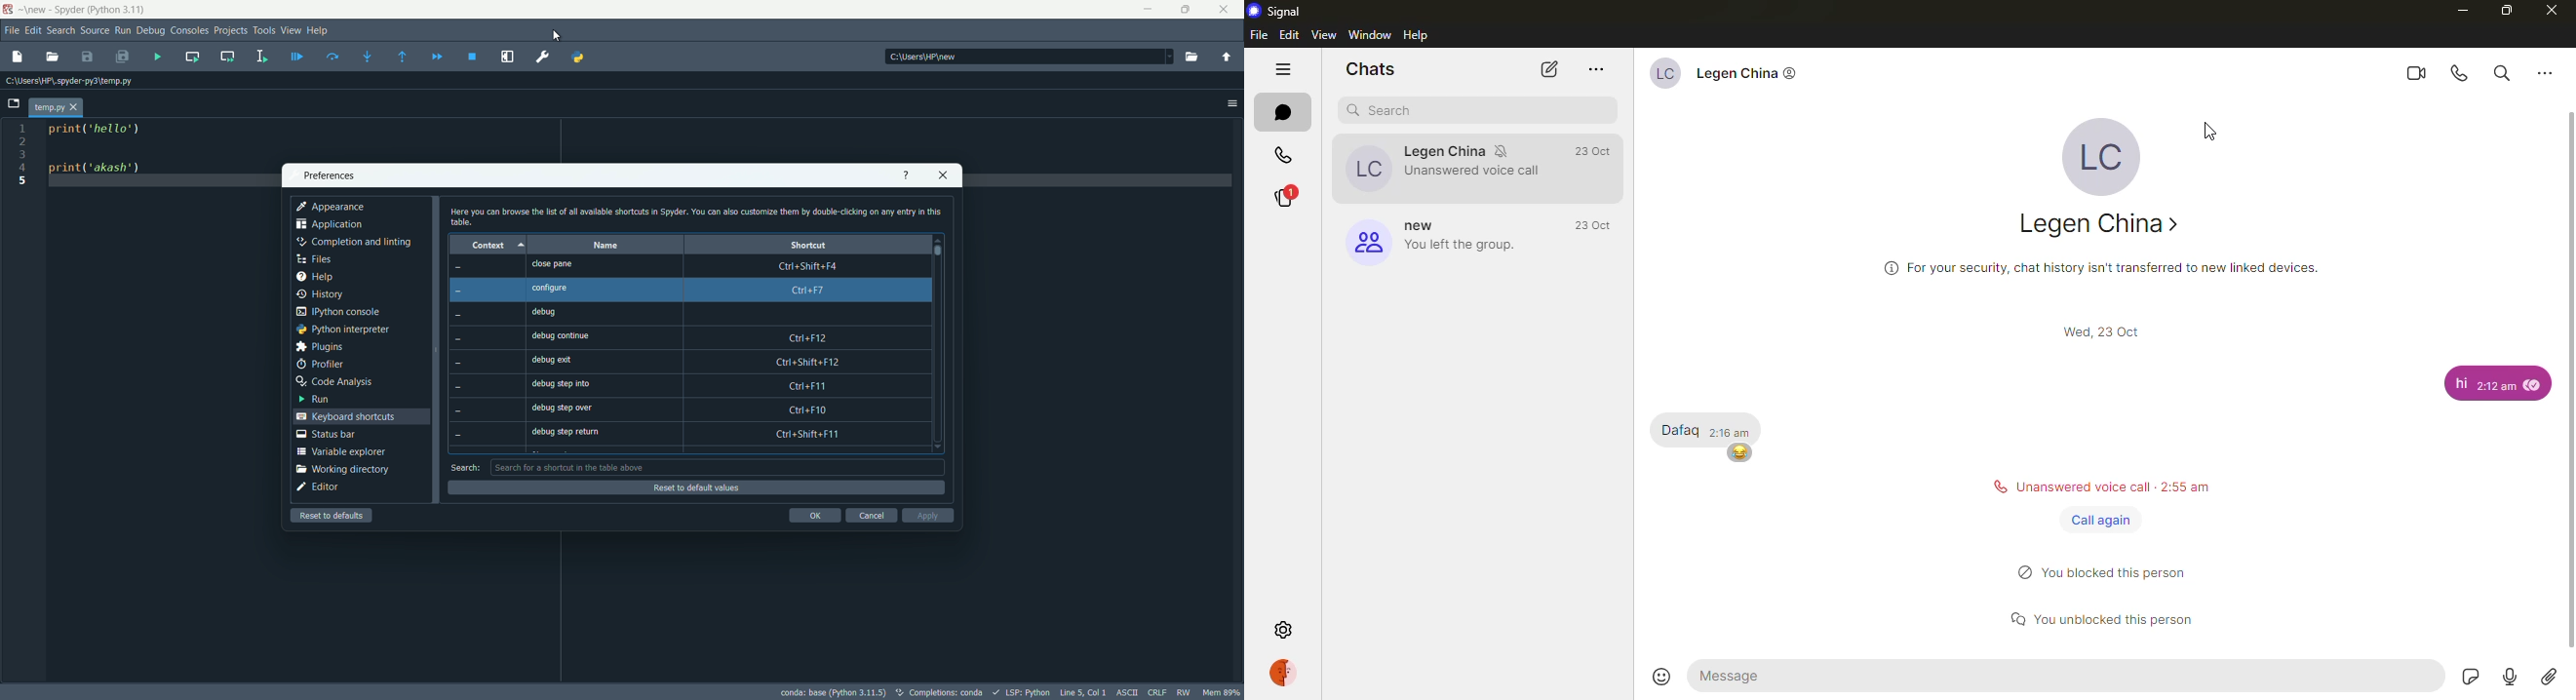  Describe the element at coordinates (69, 82) in the screenshot. I see `directory` at that location.